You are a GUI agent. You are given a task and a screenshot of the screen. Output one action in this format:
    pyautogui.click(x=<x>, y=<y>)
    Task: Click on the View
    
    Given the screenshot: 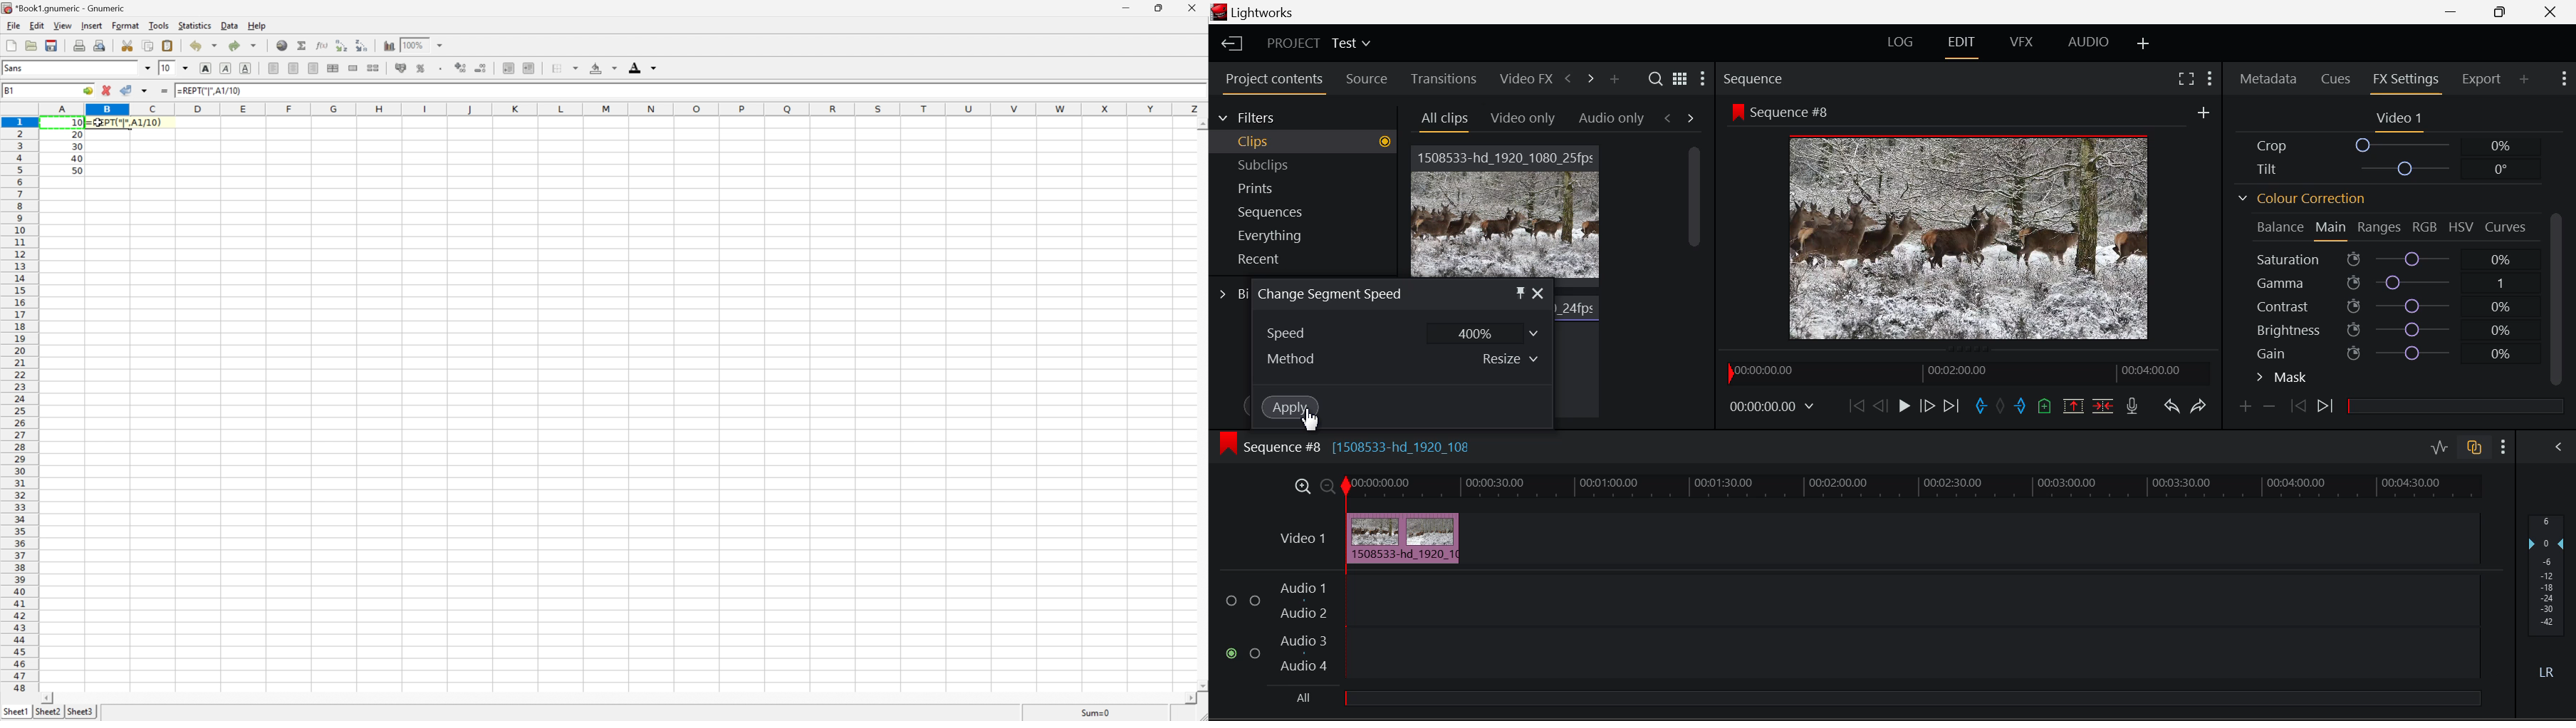 What is the action you would take?
    pyautogui.click(x=62, y=25)
    